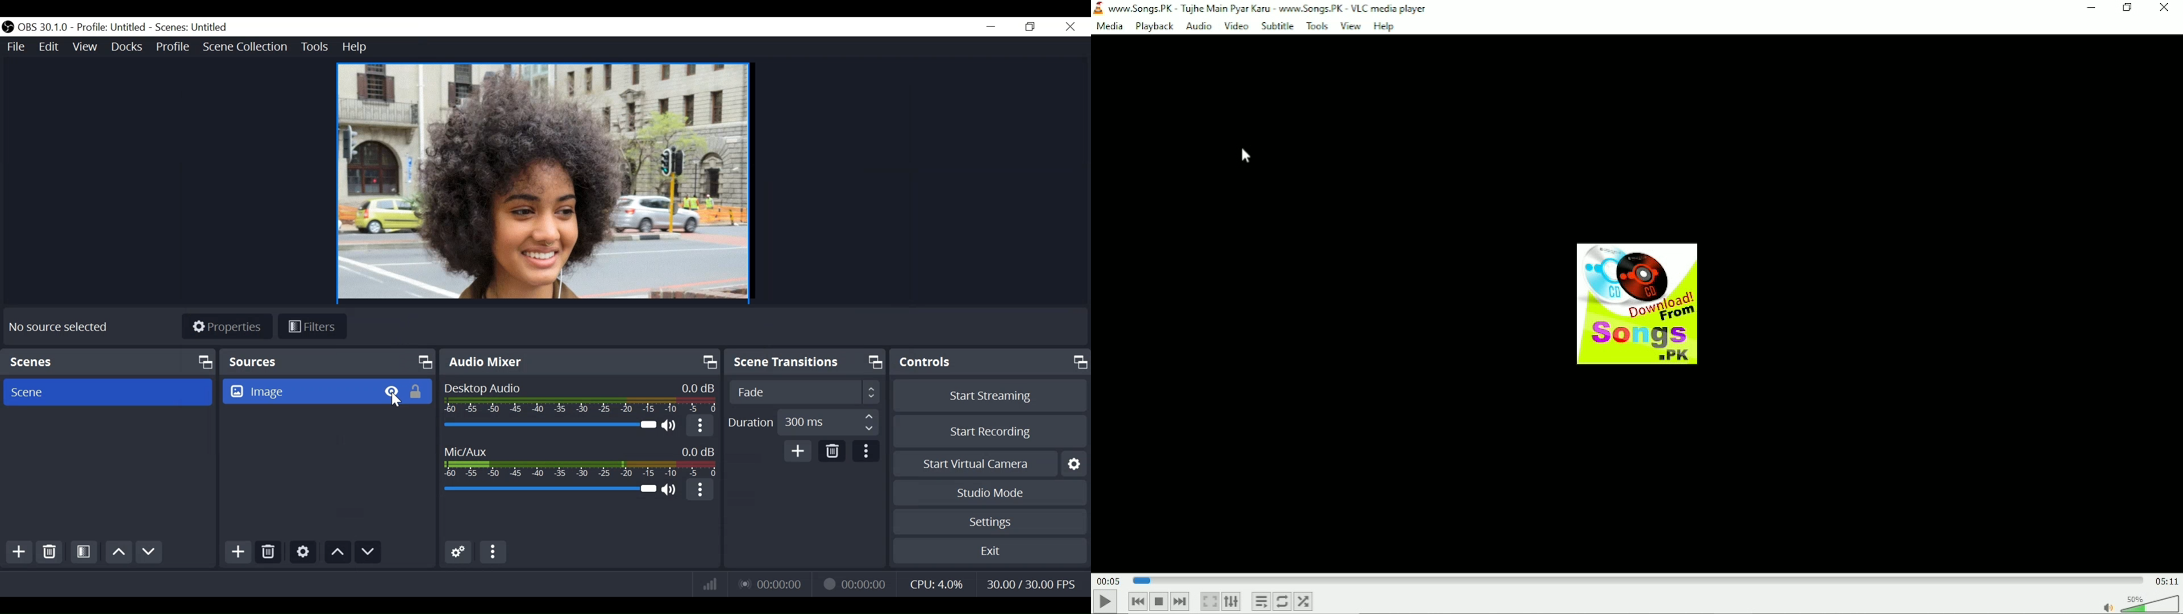  What do you see at coordinates (990, 464) in the screenshot?
I see `Start Virtual Camera` at bounding box center [990, 464].